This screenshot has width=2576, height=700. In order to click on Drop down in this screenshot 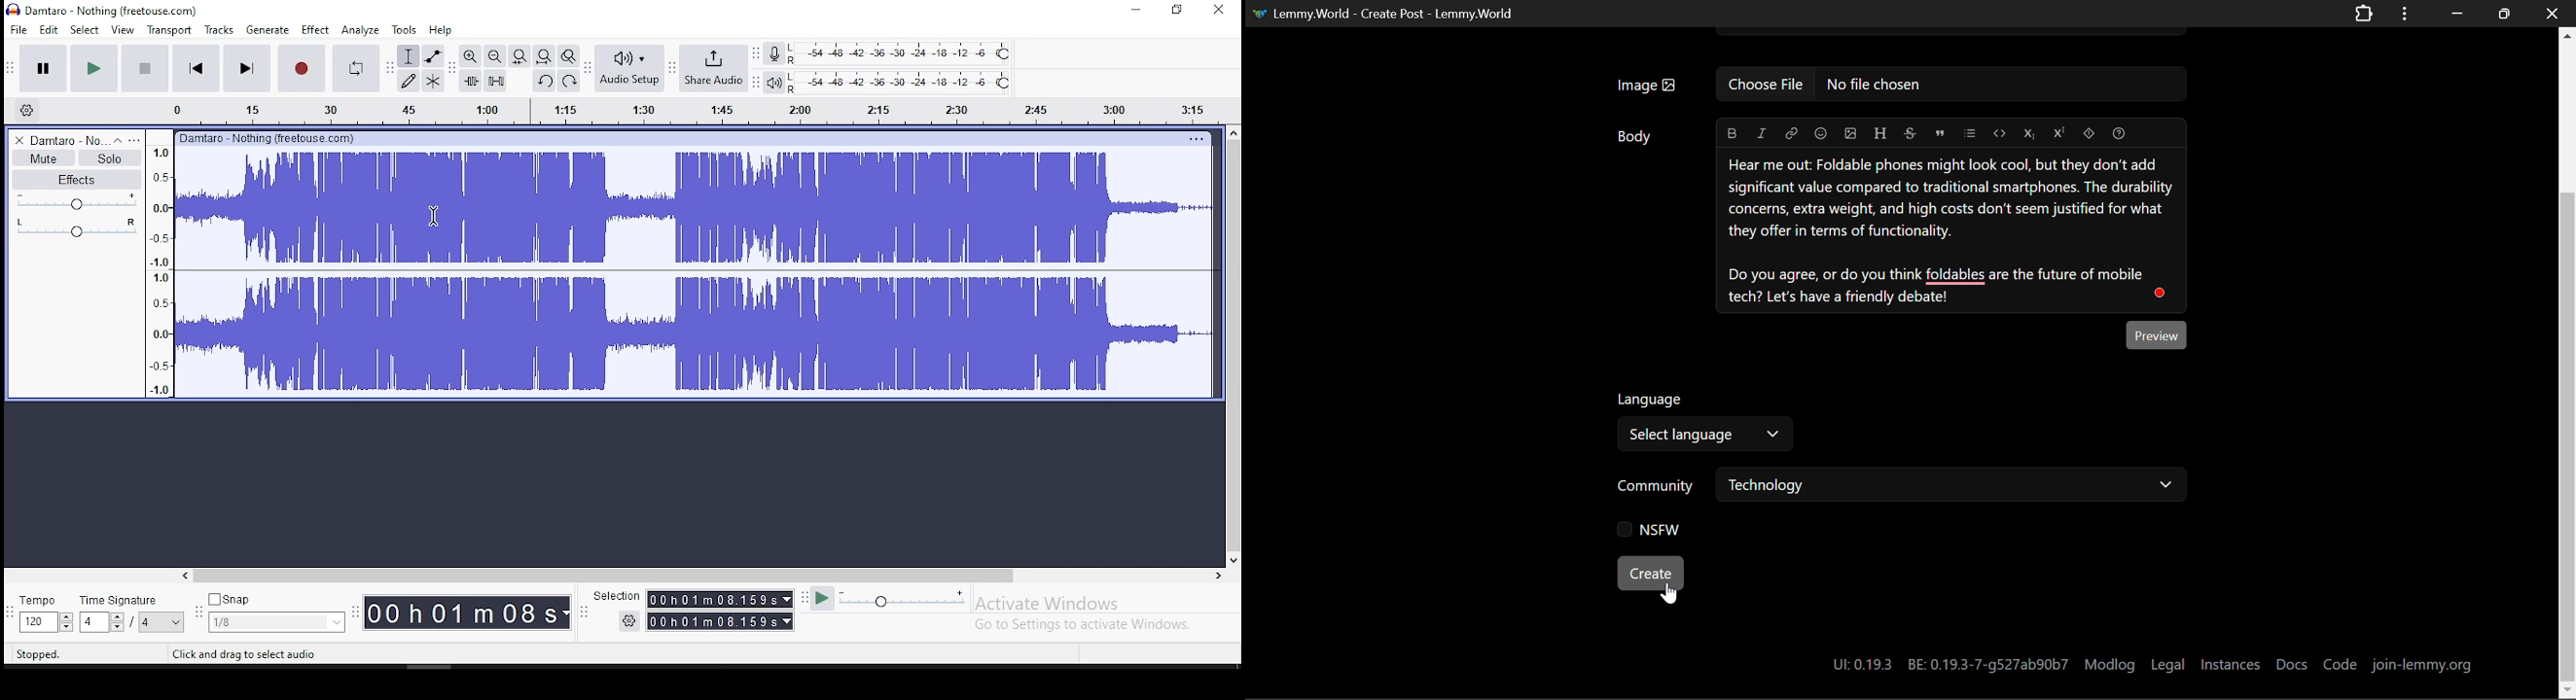, I will do `click(65, 623)`.